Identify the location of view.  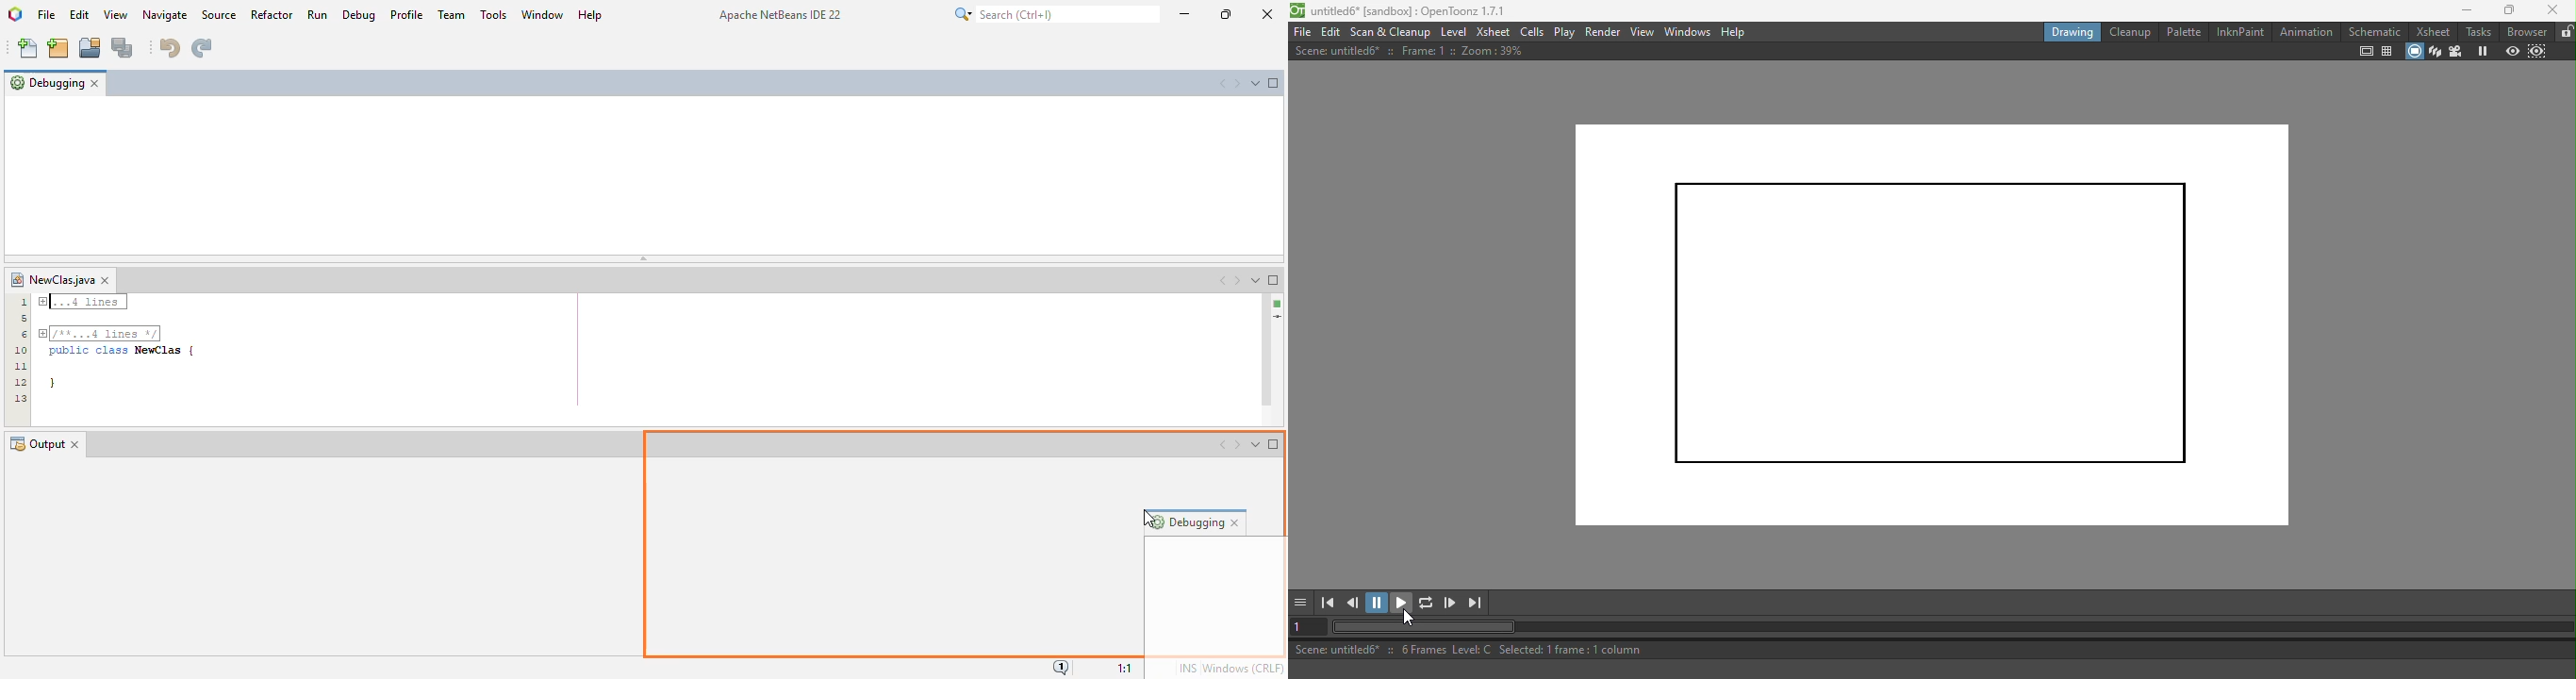
(116, 14).